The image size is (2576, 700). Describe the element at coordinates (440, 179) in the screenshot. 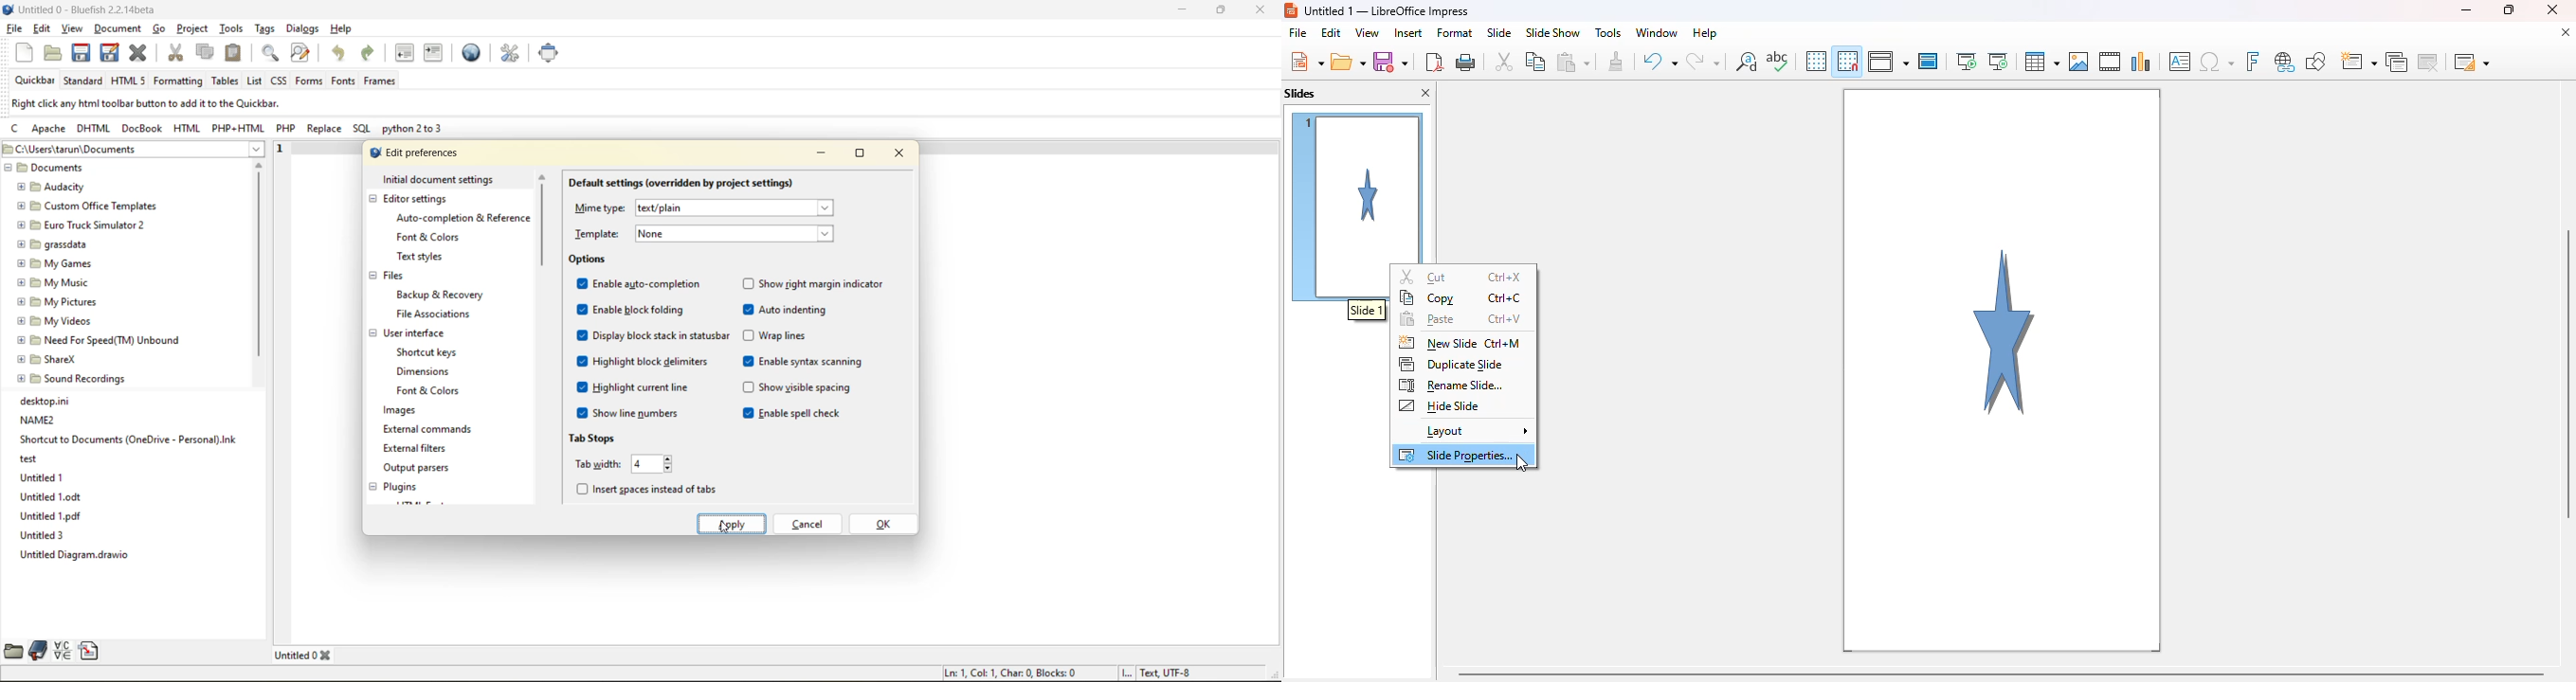

I see `initial document settings` at that location.